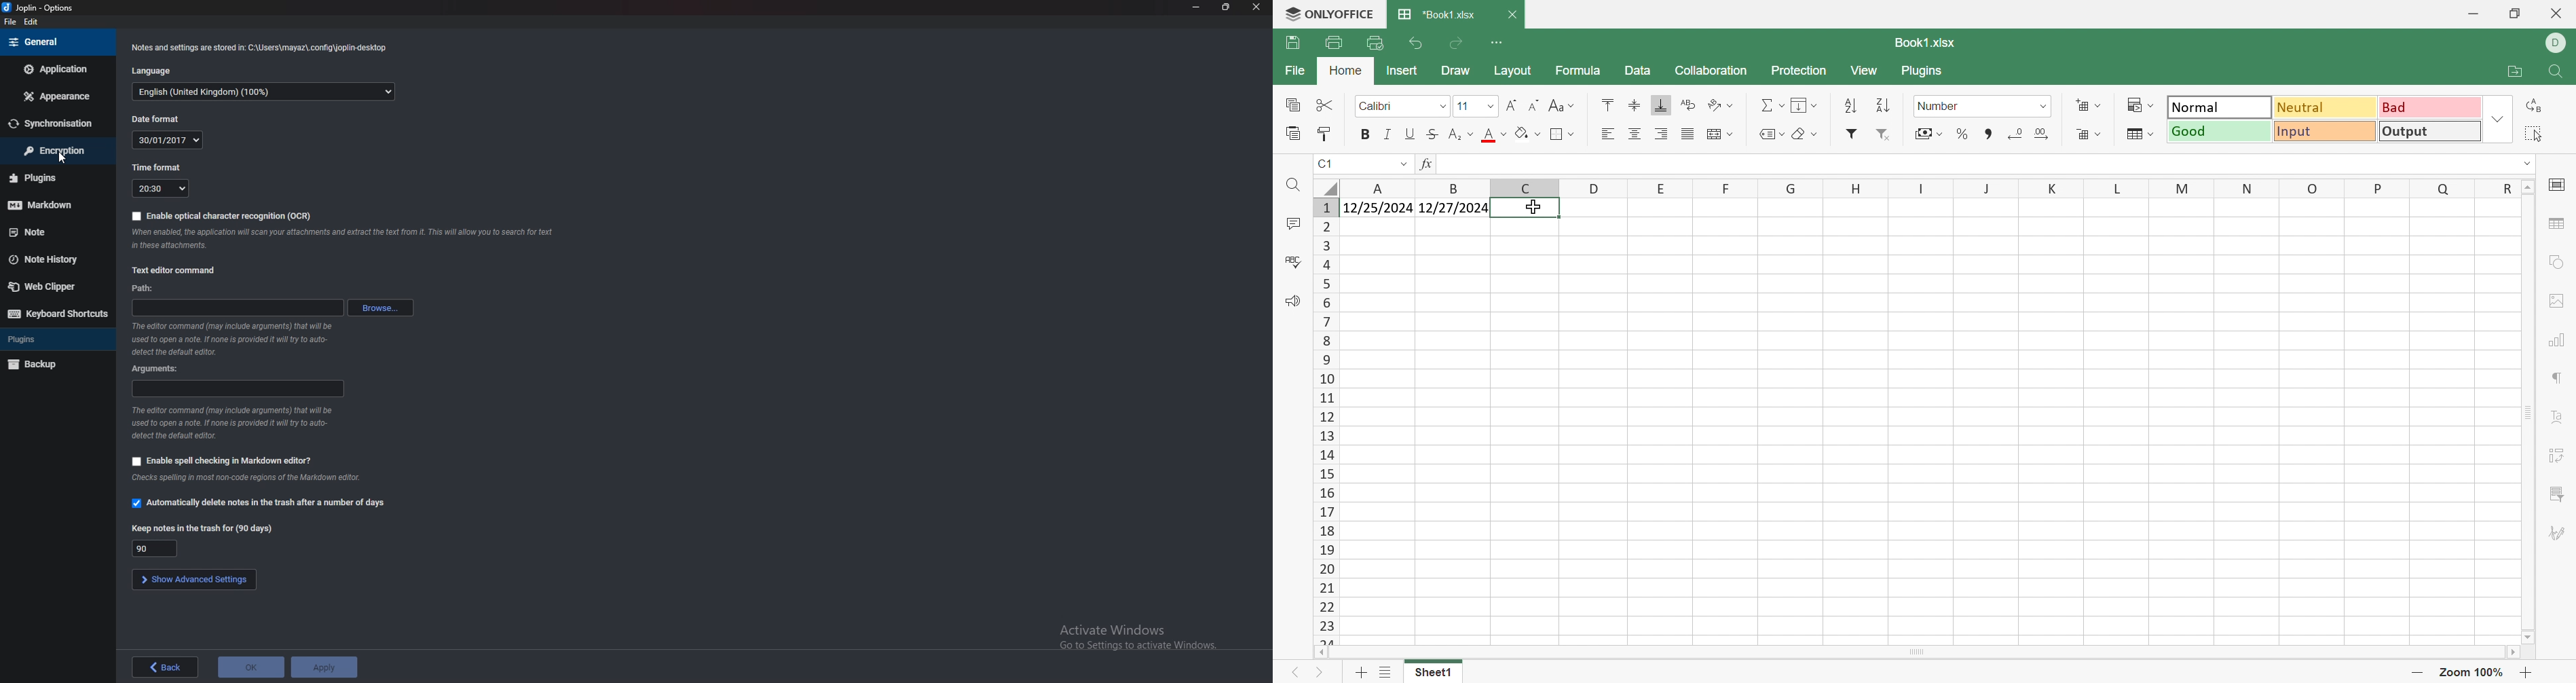 This screenshot has width=2576, height=700. Describe the element at coordinates (54, 178) in the screenshot. I see `plugins` at that location.